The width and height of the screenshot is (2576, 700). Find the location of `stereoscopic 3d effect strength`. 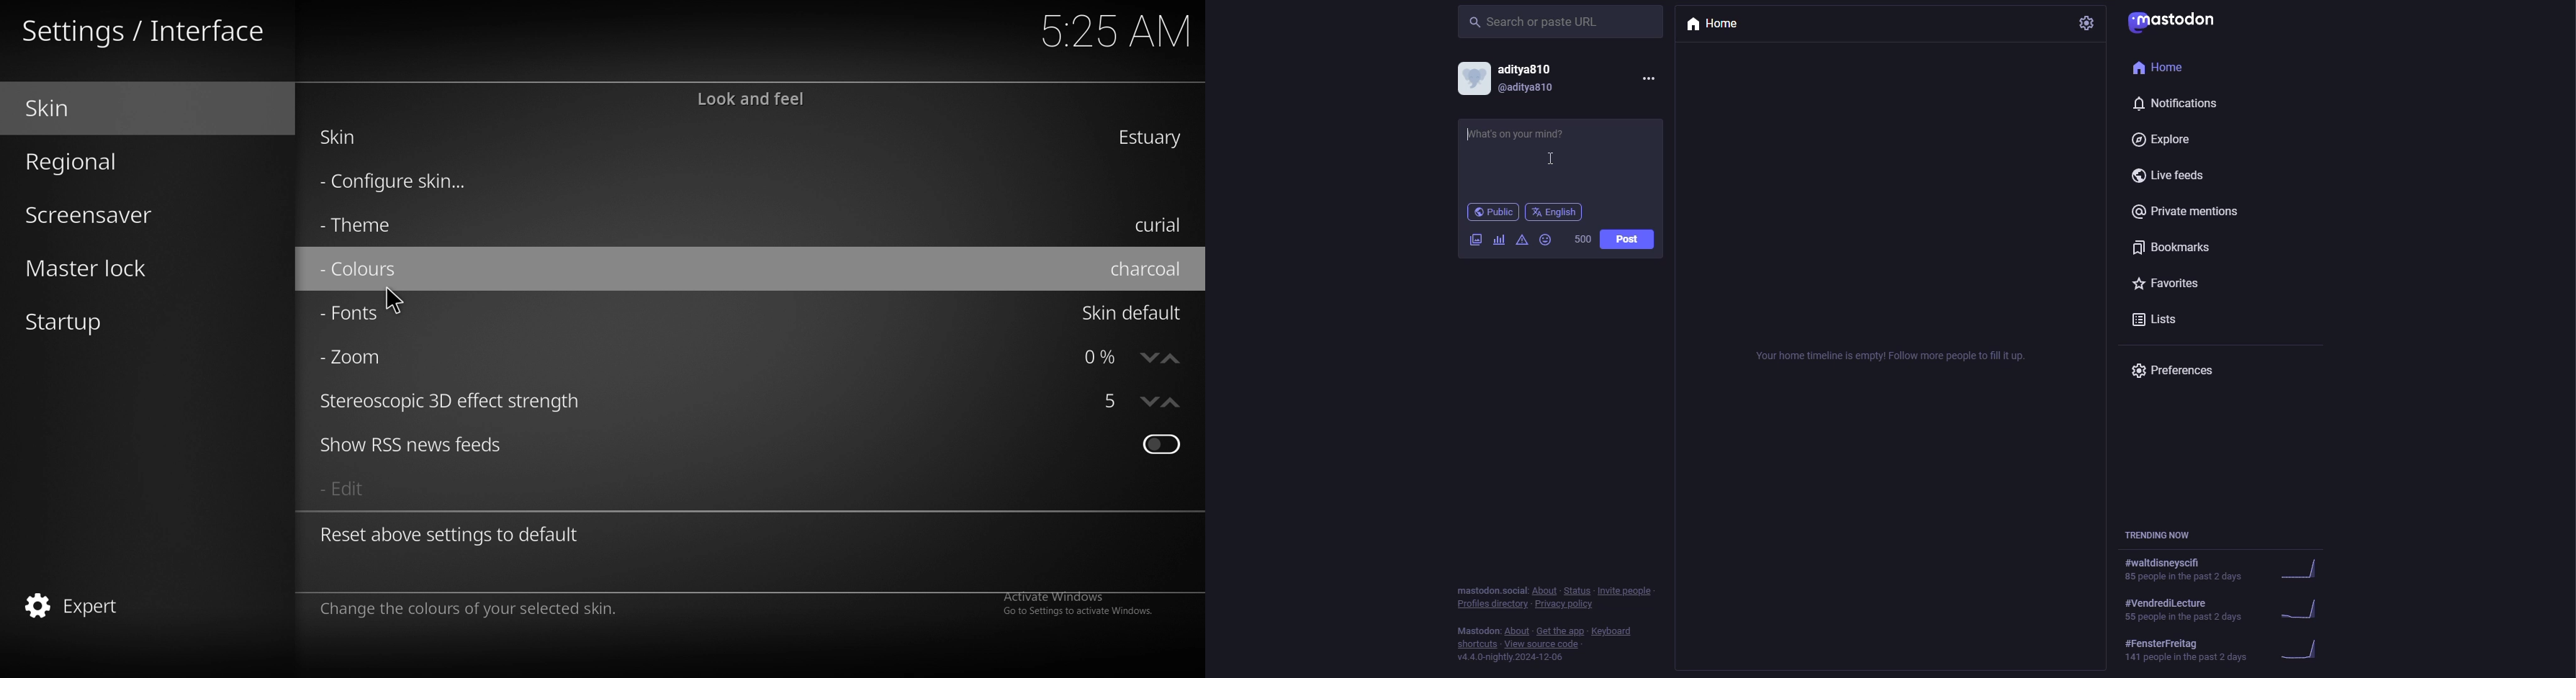

stereoscopic 3d effect strength is located at coordinates (464, 399).